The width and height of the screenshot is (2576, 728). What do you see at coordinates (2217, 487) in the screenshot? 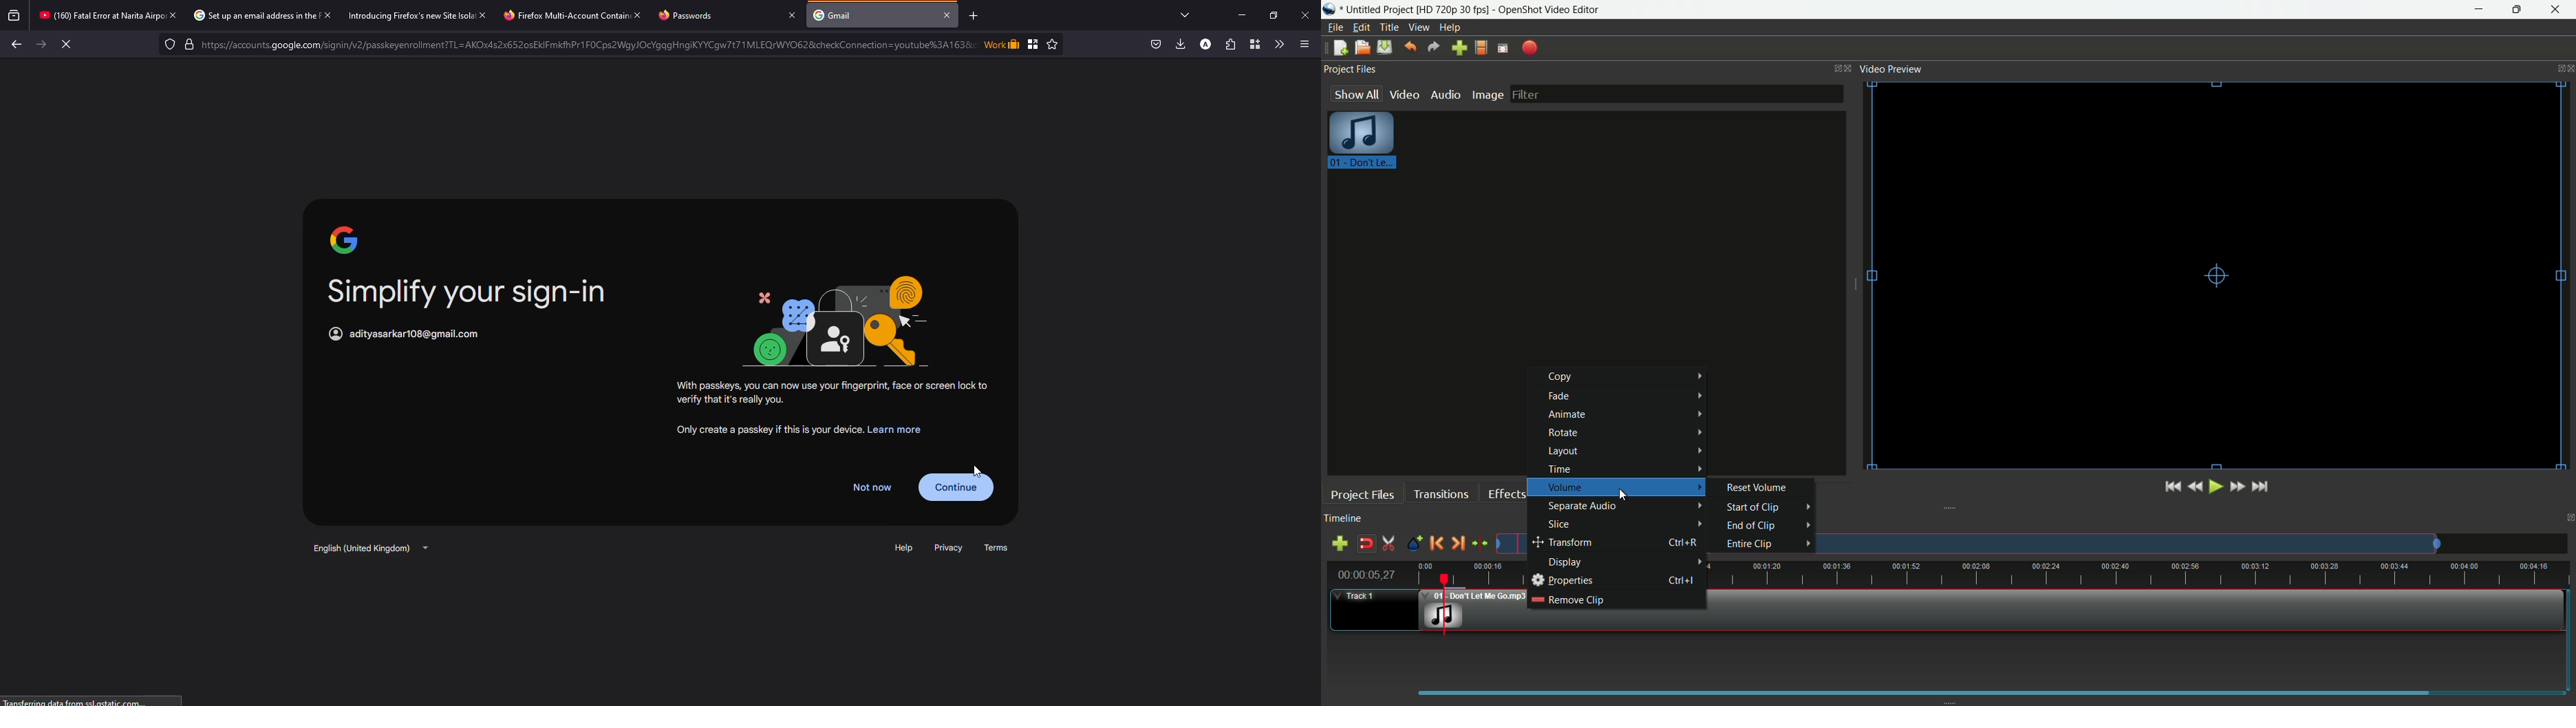
I see `play or pause;` at bounding box center [2217, 487].